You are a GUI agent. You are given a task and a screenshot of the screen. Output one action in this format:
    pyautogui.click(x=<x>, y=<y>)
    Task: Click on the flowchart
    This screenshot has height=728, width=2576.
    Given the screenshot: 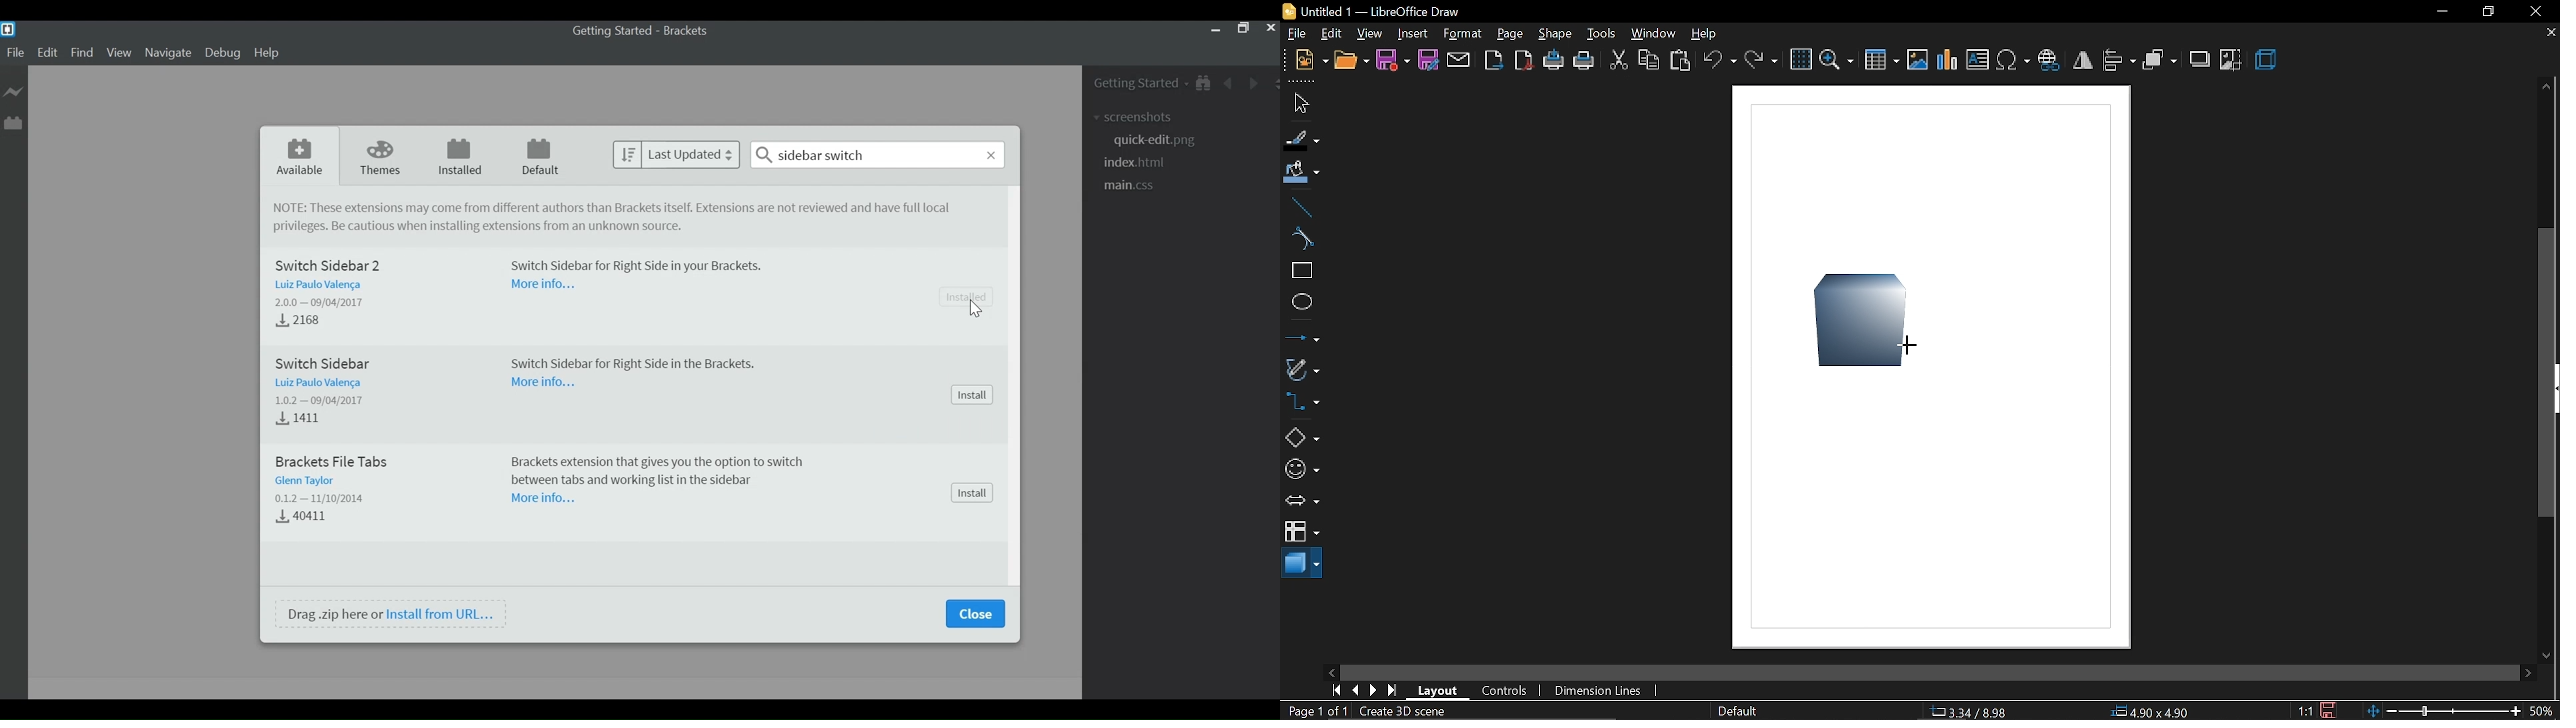 What is the action you would take?
    pyautogui.click(x=1303, y=532)
    